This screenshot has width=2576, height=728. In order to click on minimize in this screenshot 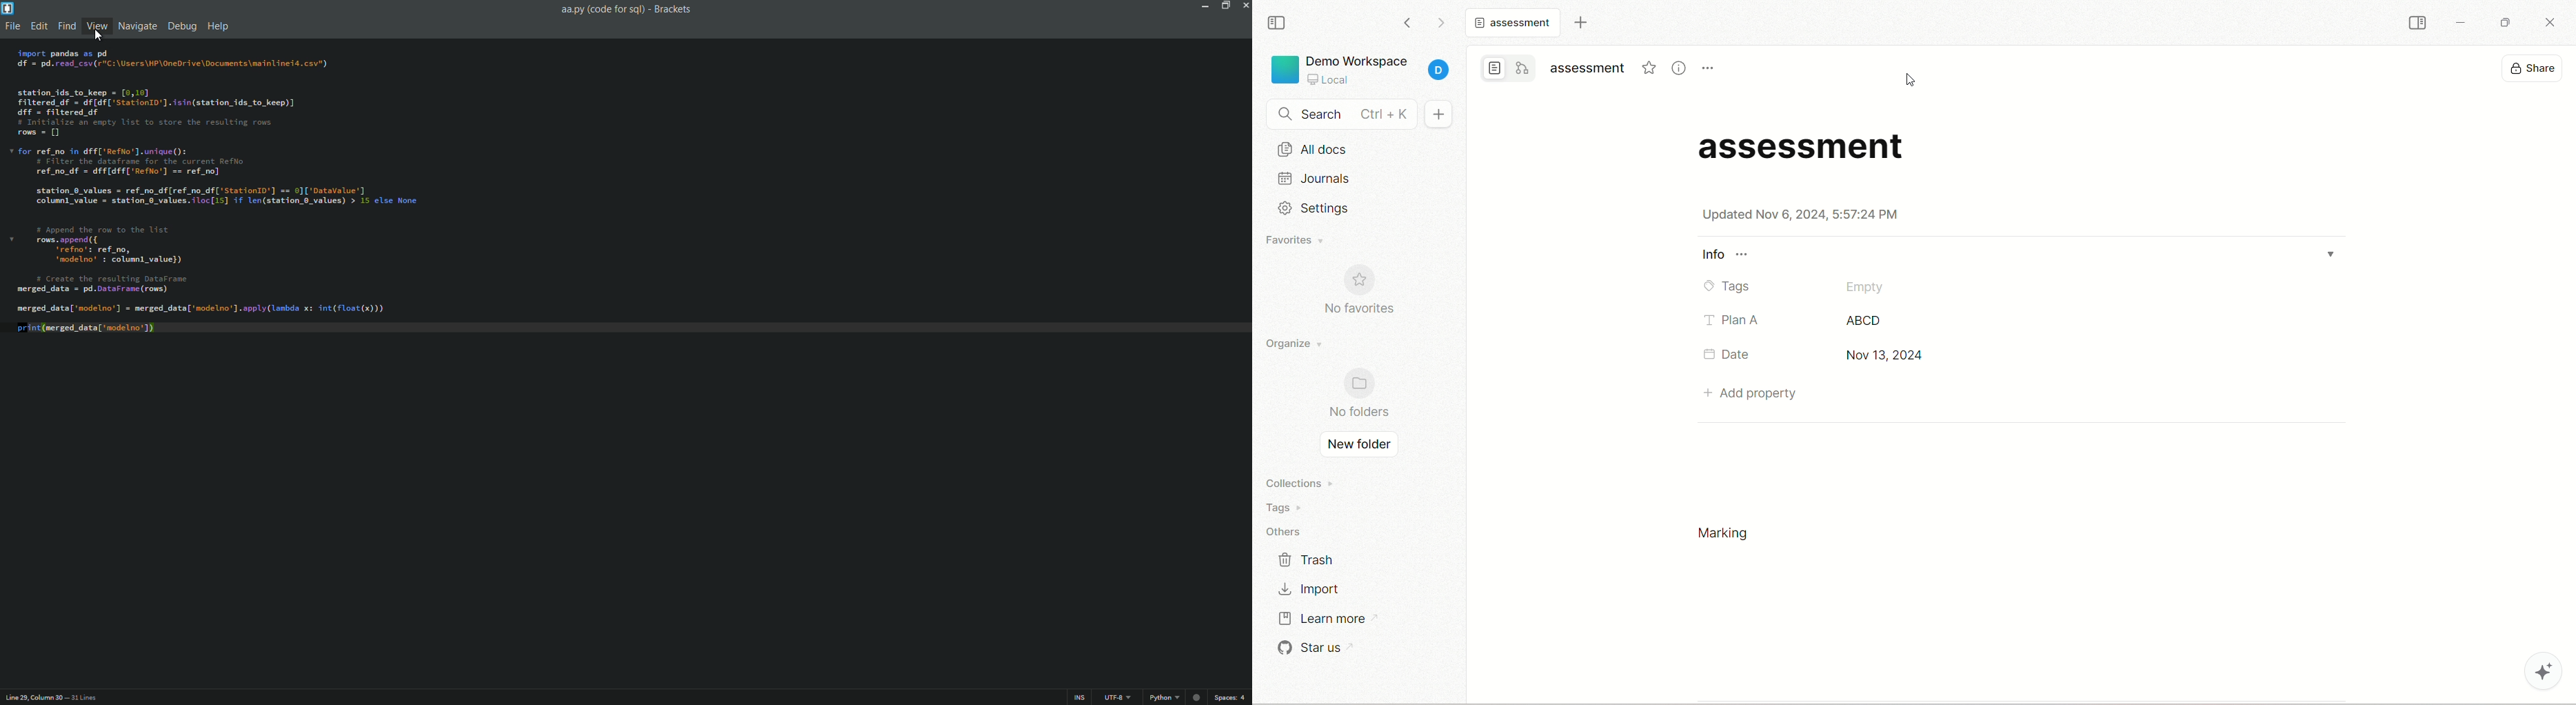, I will do `click(2463, 21)`.